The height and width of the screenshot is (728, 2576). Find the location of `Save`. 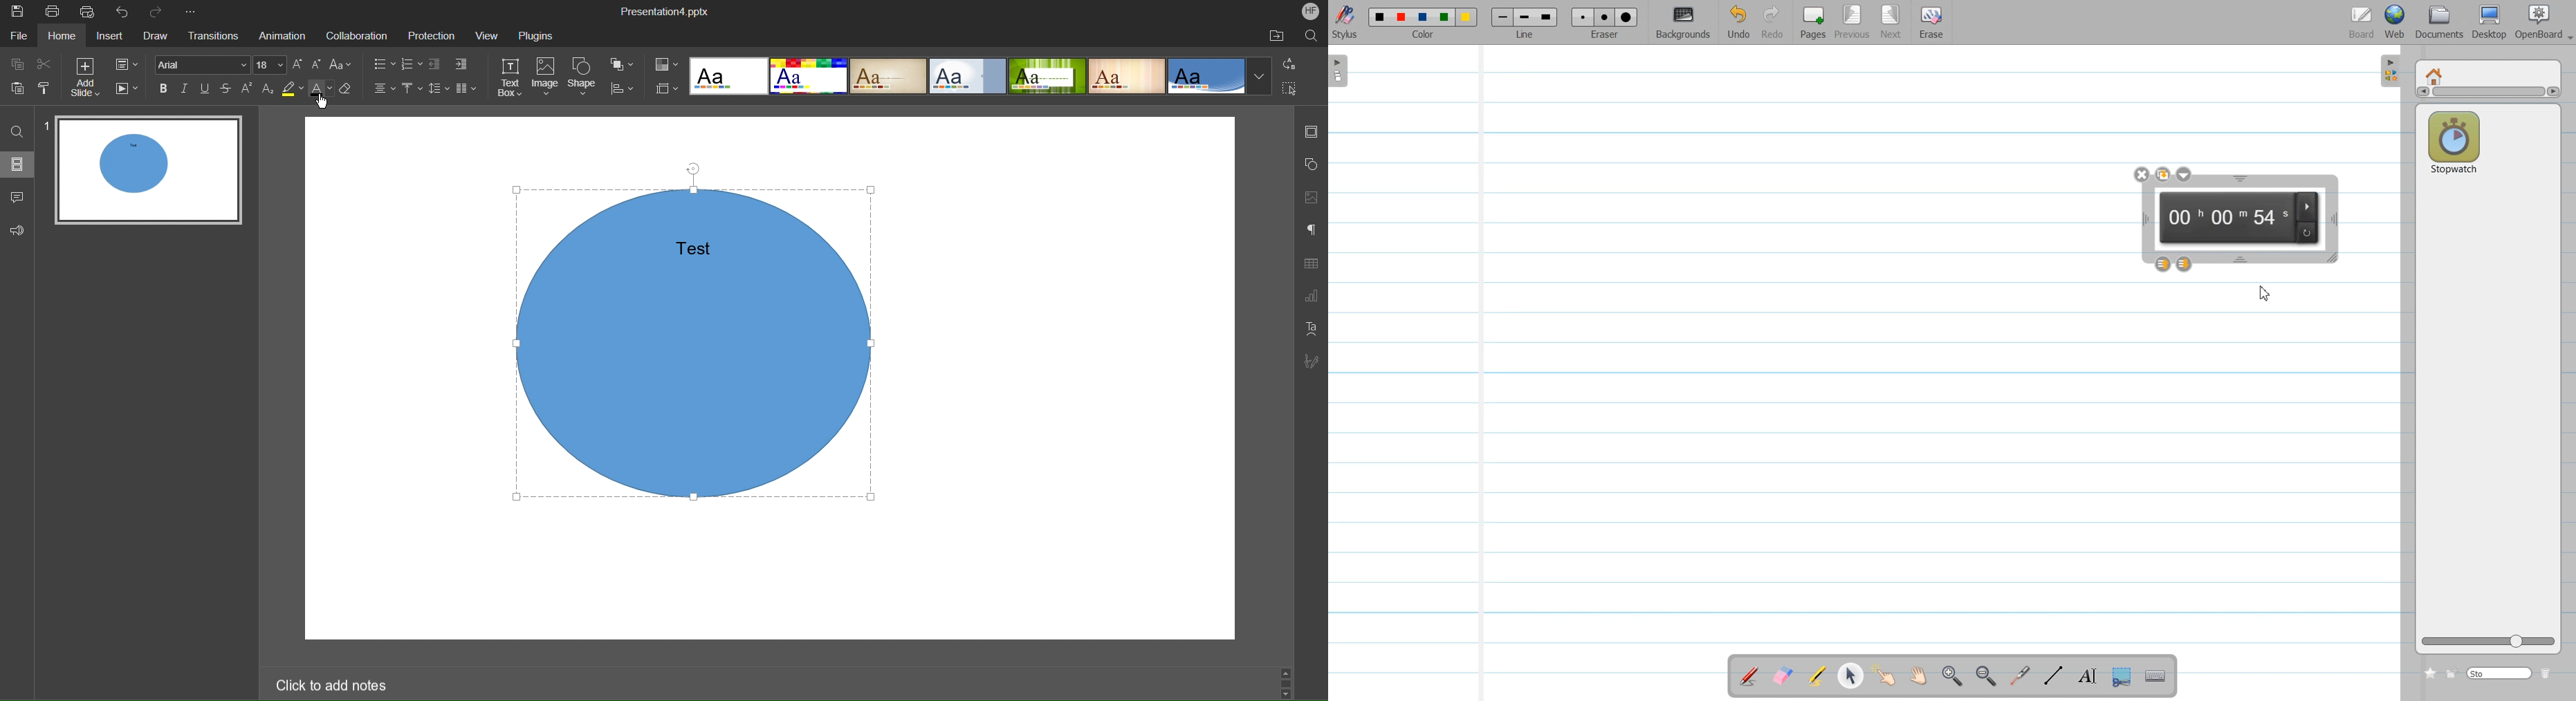

Save is located at coordinates (18, 12).